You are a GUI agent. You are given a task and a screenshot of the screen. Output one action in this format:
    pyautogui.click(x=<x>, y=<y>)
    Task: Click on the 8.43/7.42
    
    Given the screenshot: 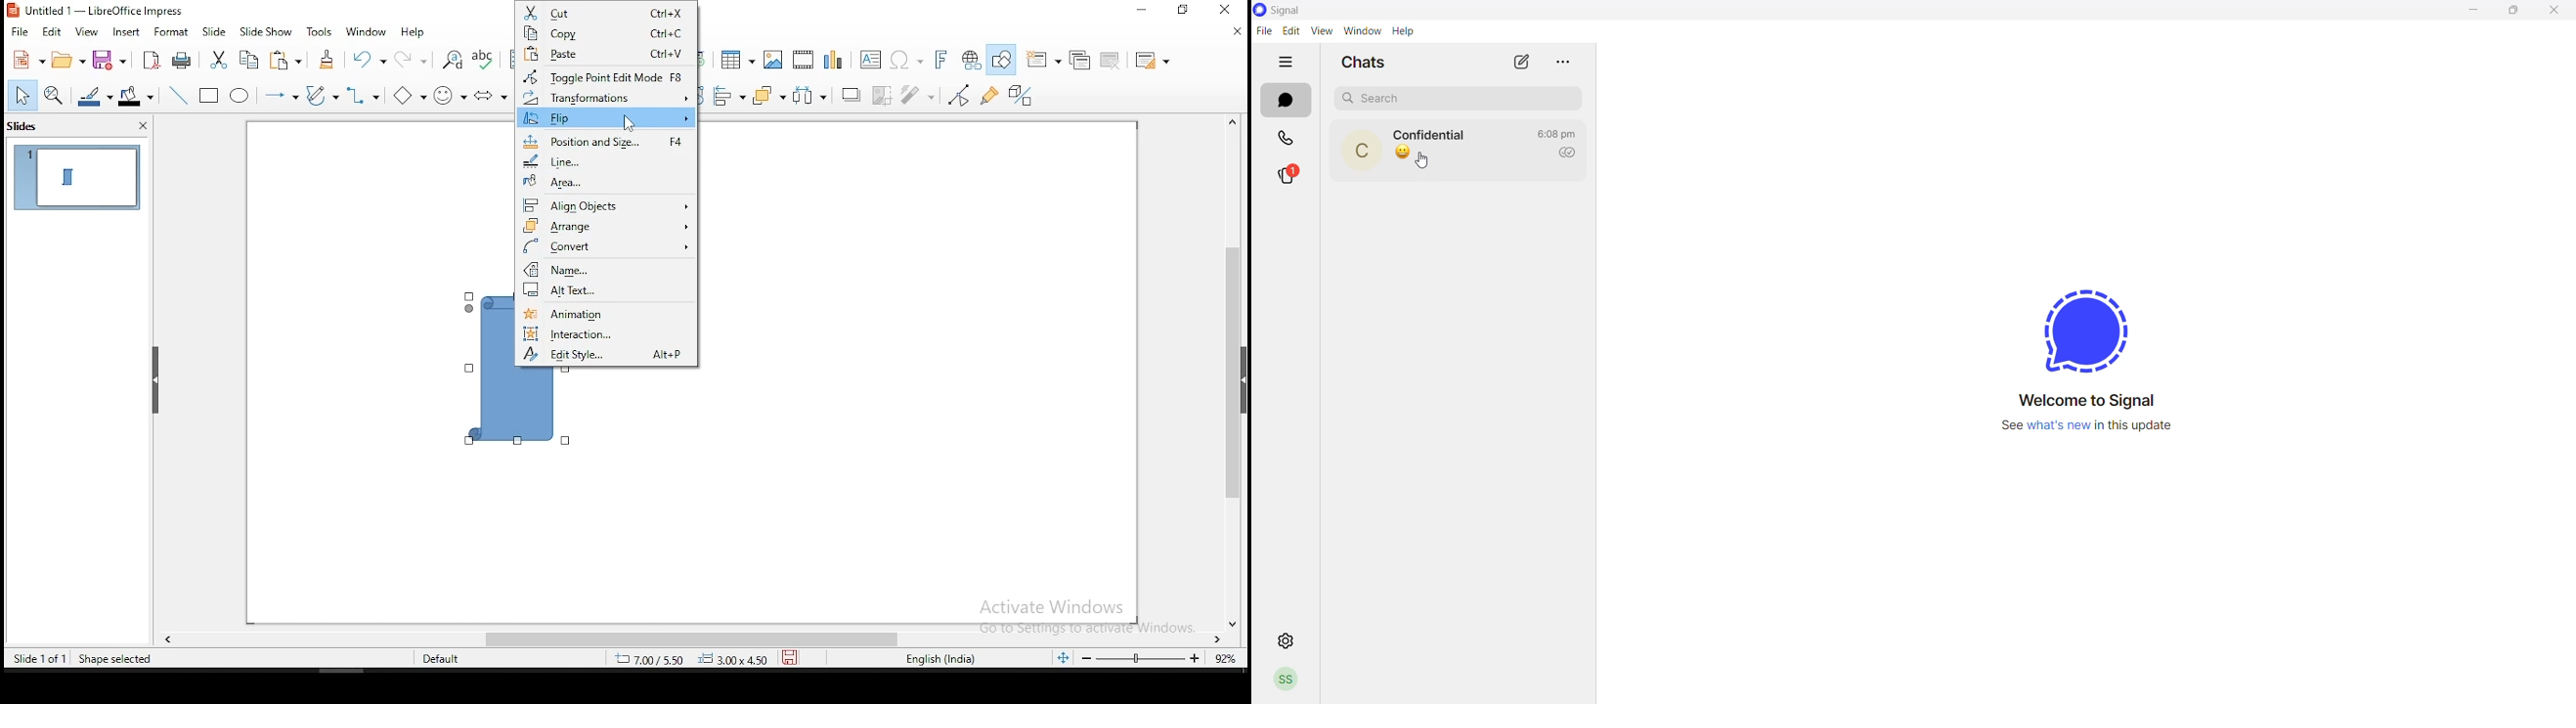 What is the action you would take?
    pyautogui.click(x=650, y=661)
    